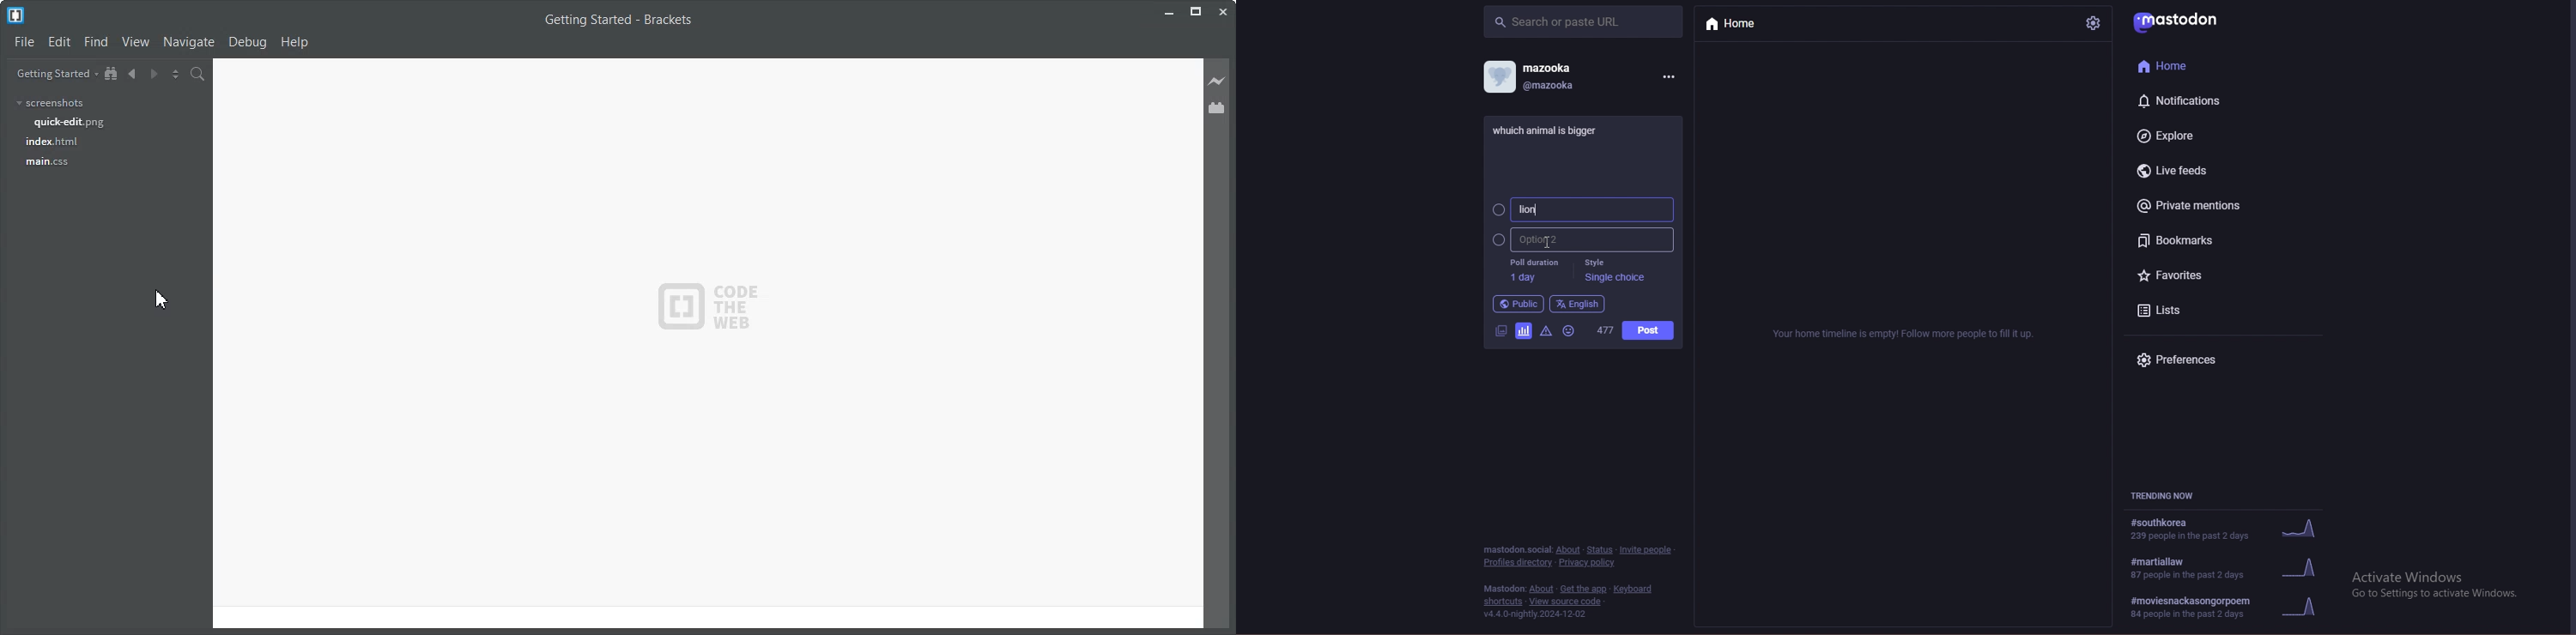  Describe the element at coordinates (1542, 240) in the screenshot. I see `Cursor` at that location.